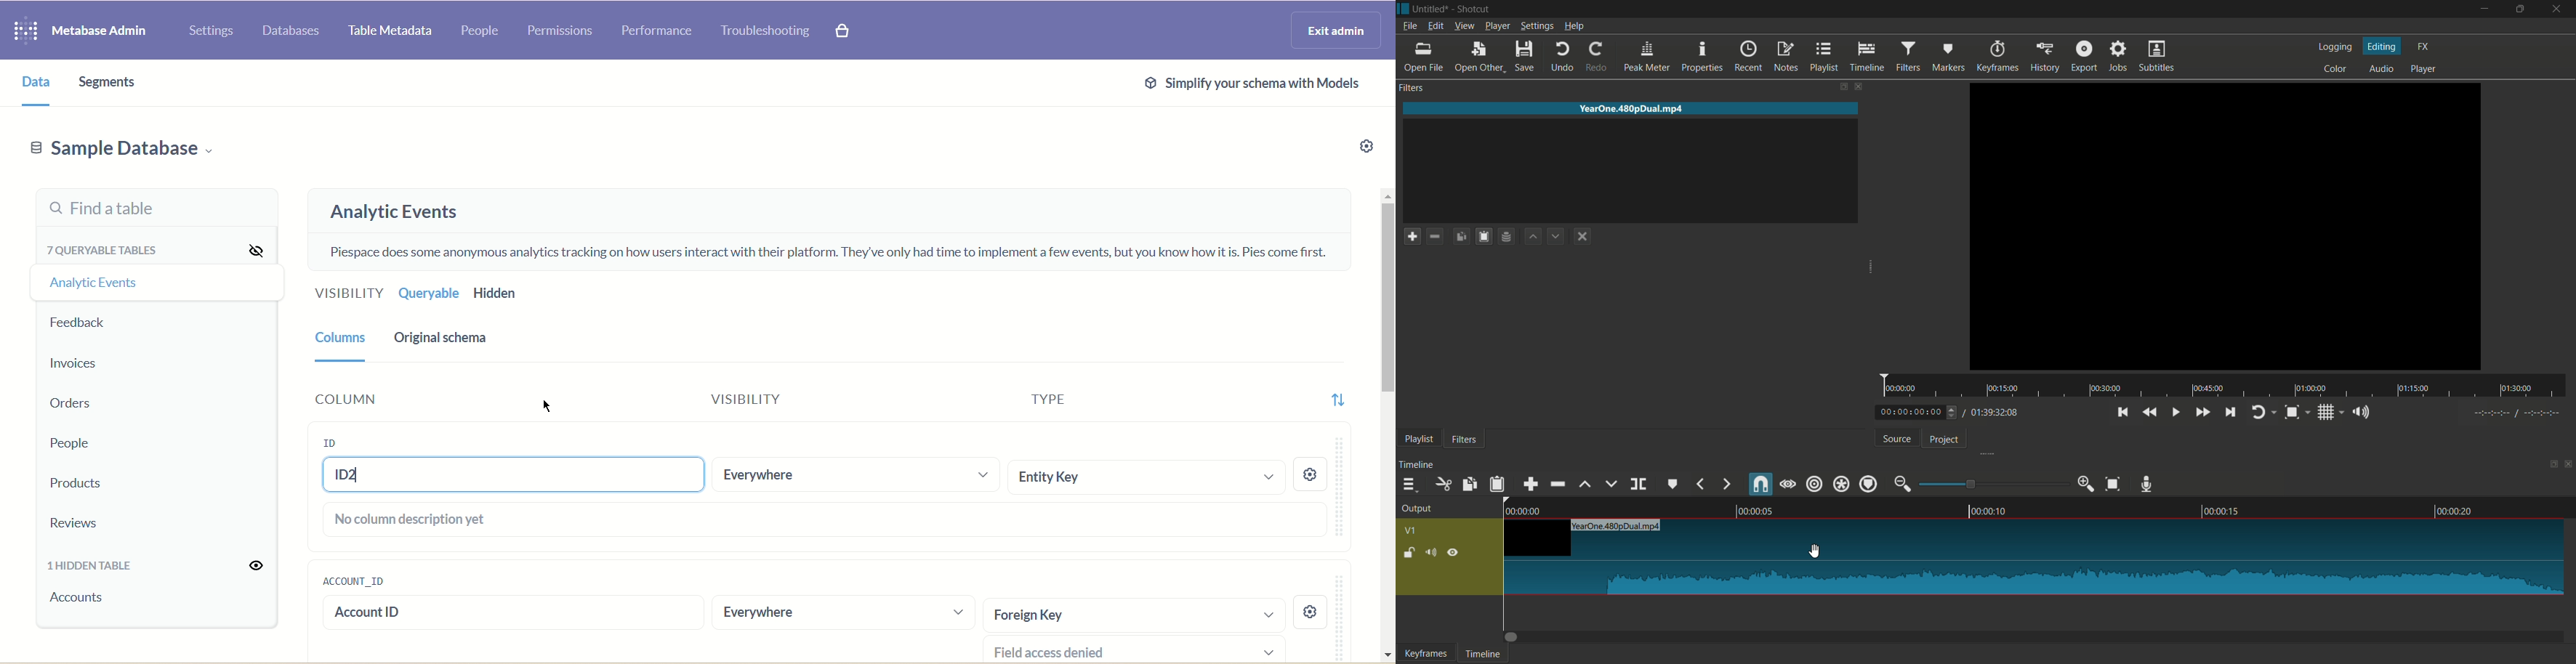  Describe the element at coordinates (1412, 89) in the screenshot. I see `filters` at that location.